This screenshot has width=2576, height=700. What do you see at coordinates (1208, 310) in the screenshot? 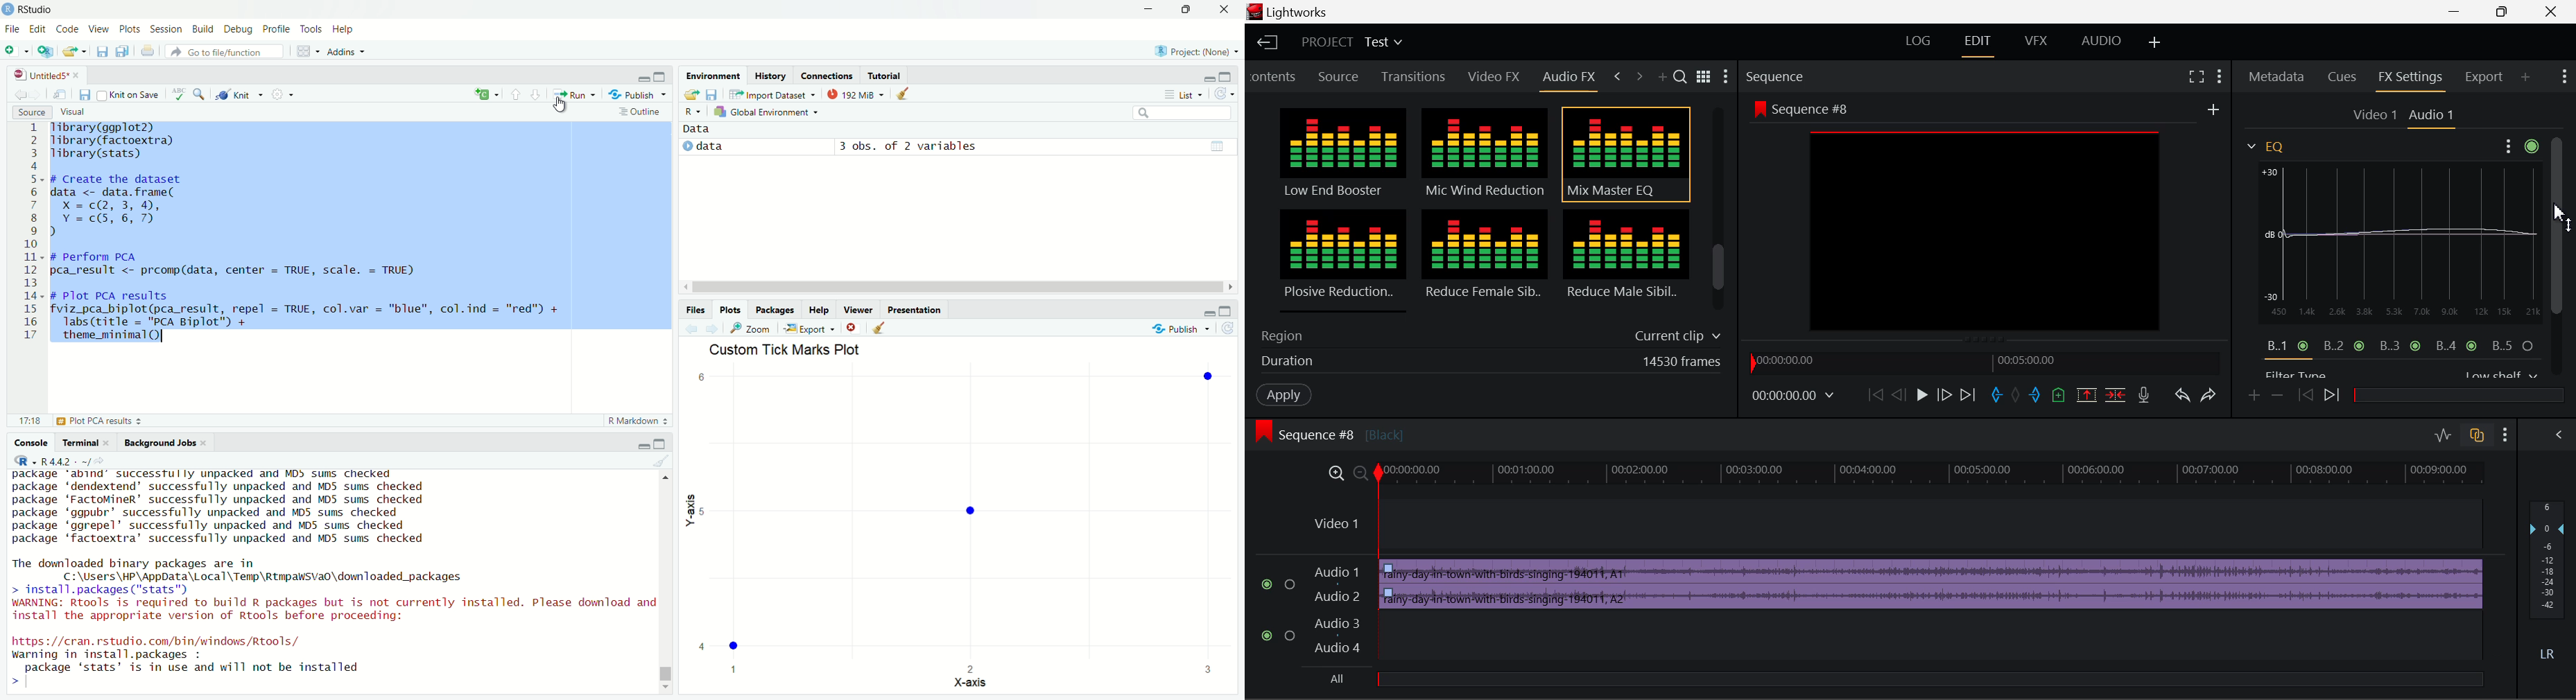
I see `minimize` at bounding box center [1208, 310].